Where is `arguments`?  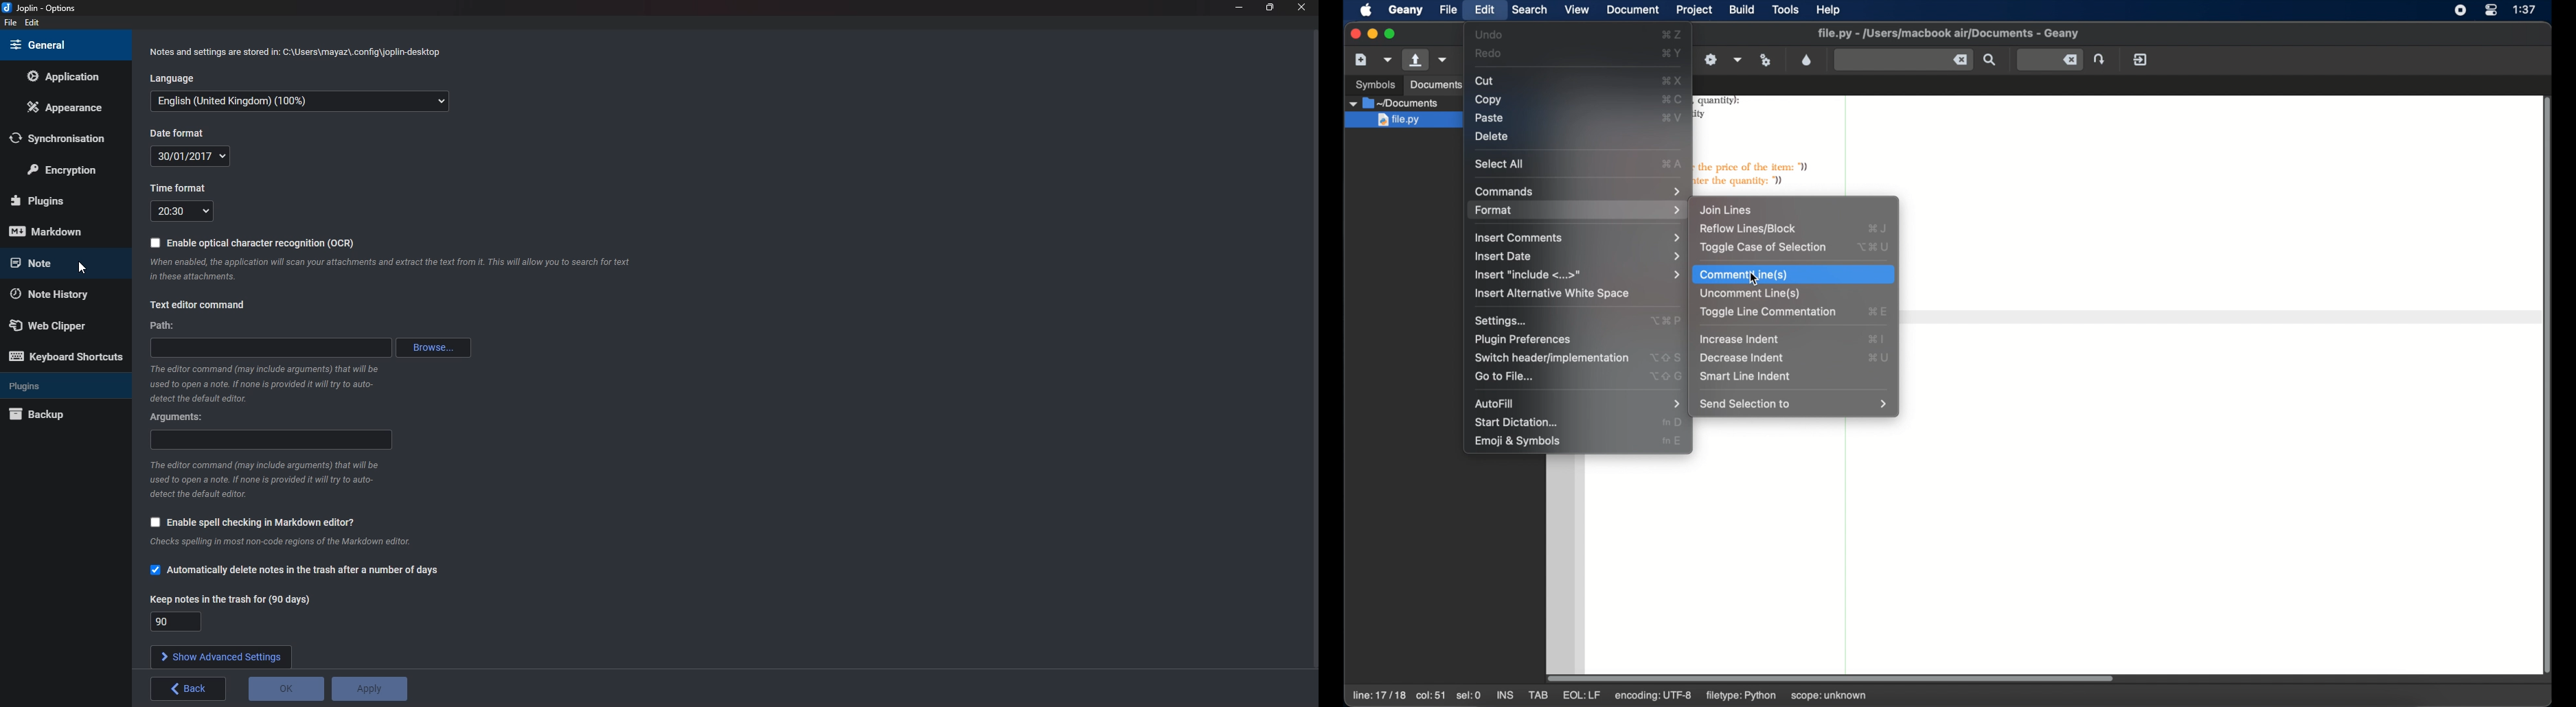
arguments is located at coordinates (271, 441).